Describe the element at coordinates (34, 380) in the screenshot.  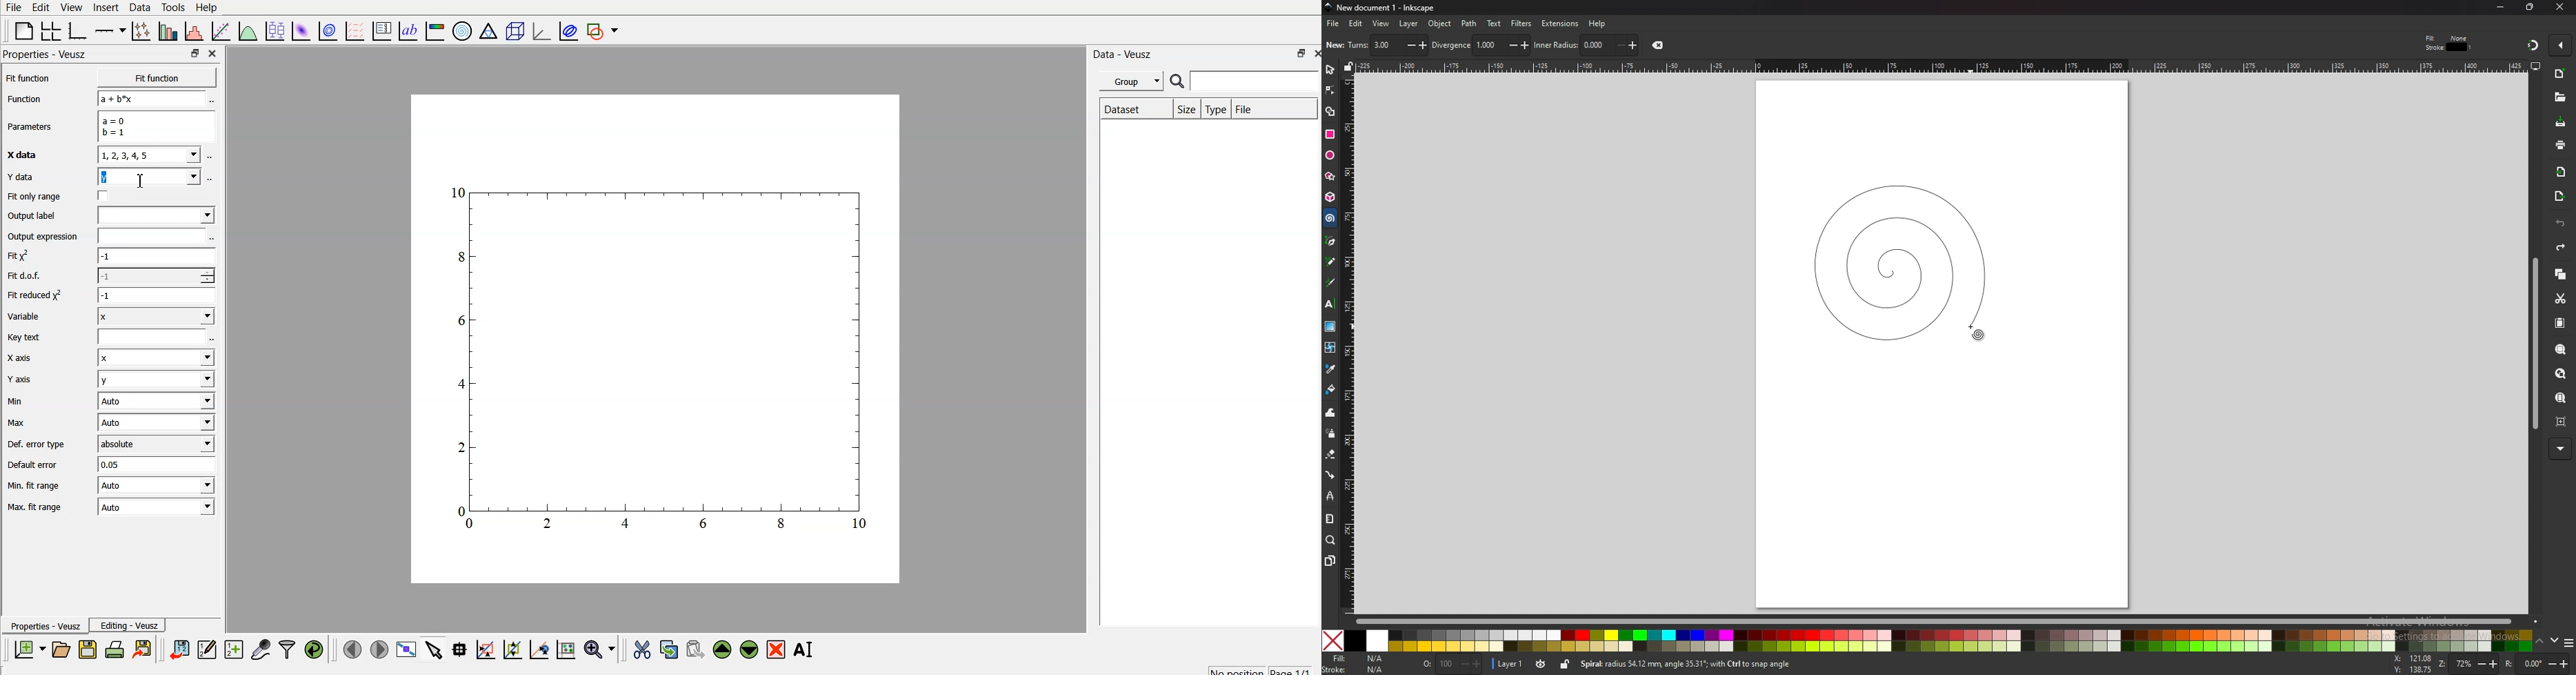
I see `Y axis` at that location.